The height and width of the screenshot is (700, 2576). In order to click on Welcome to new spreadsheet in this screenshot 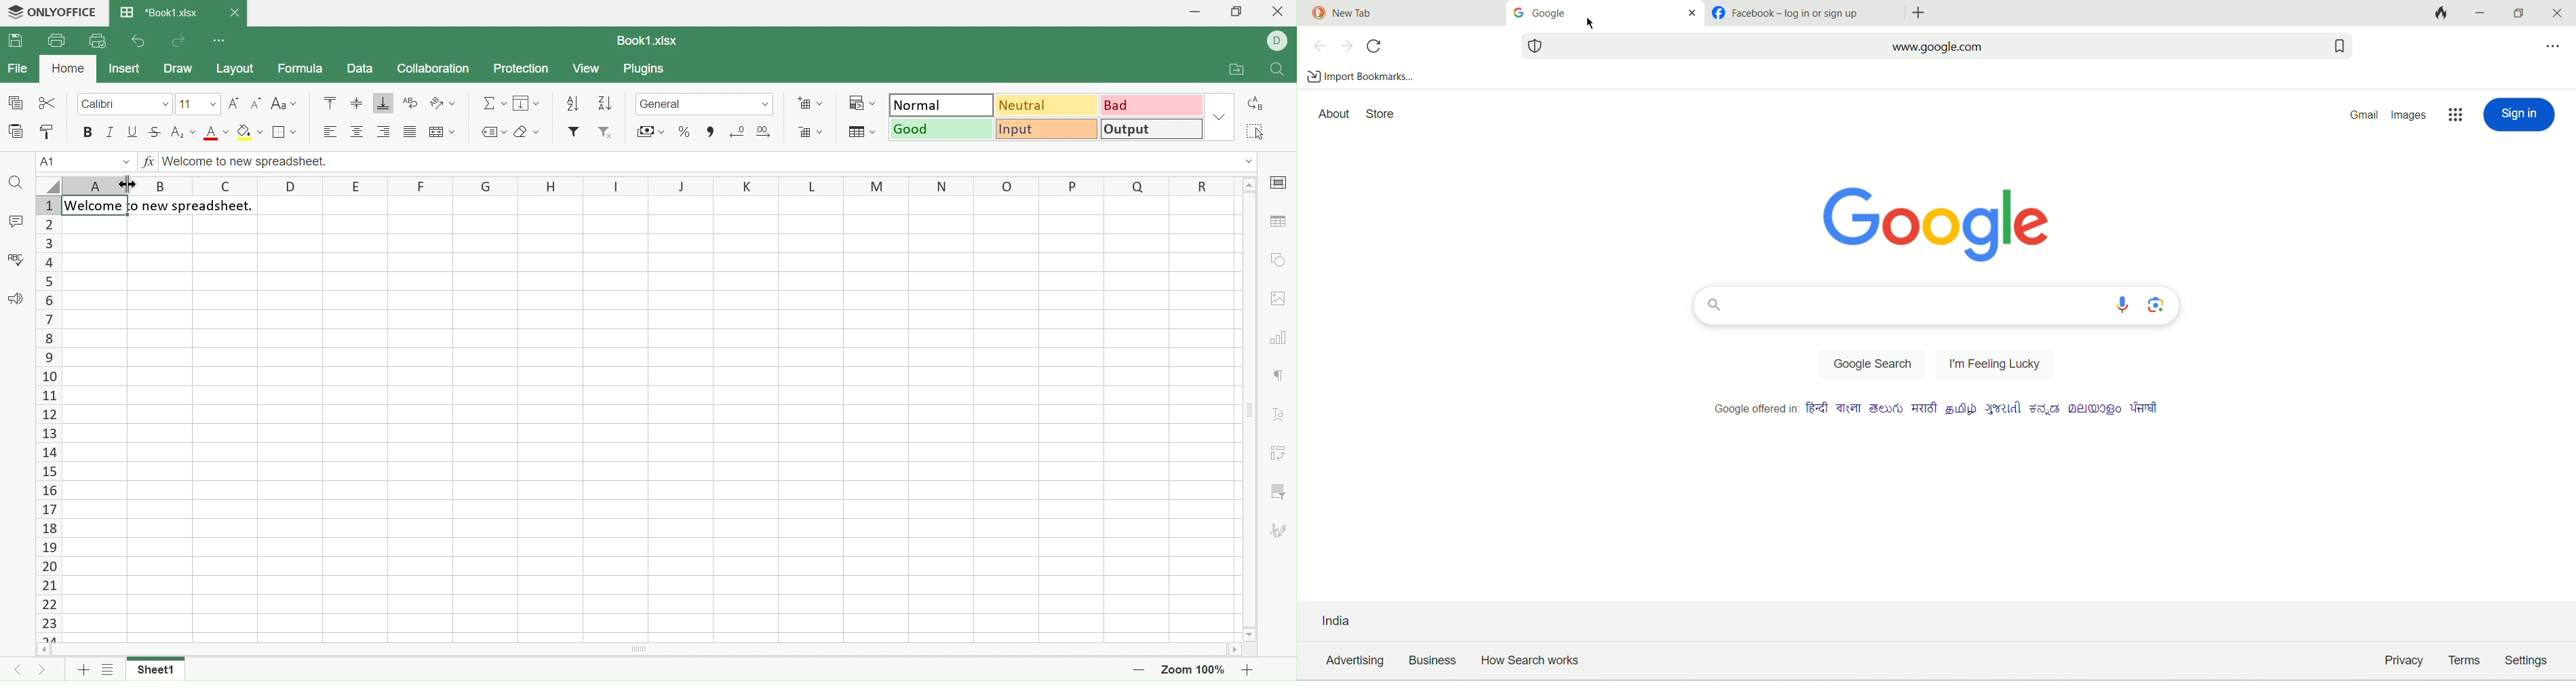, I will do `click(160, 207)`.